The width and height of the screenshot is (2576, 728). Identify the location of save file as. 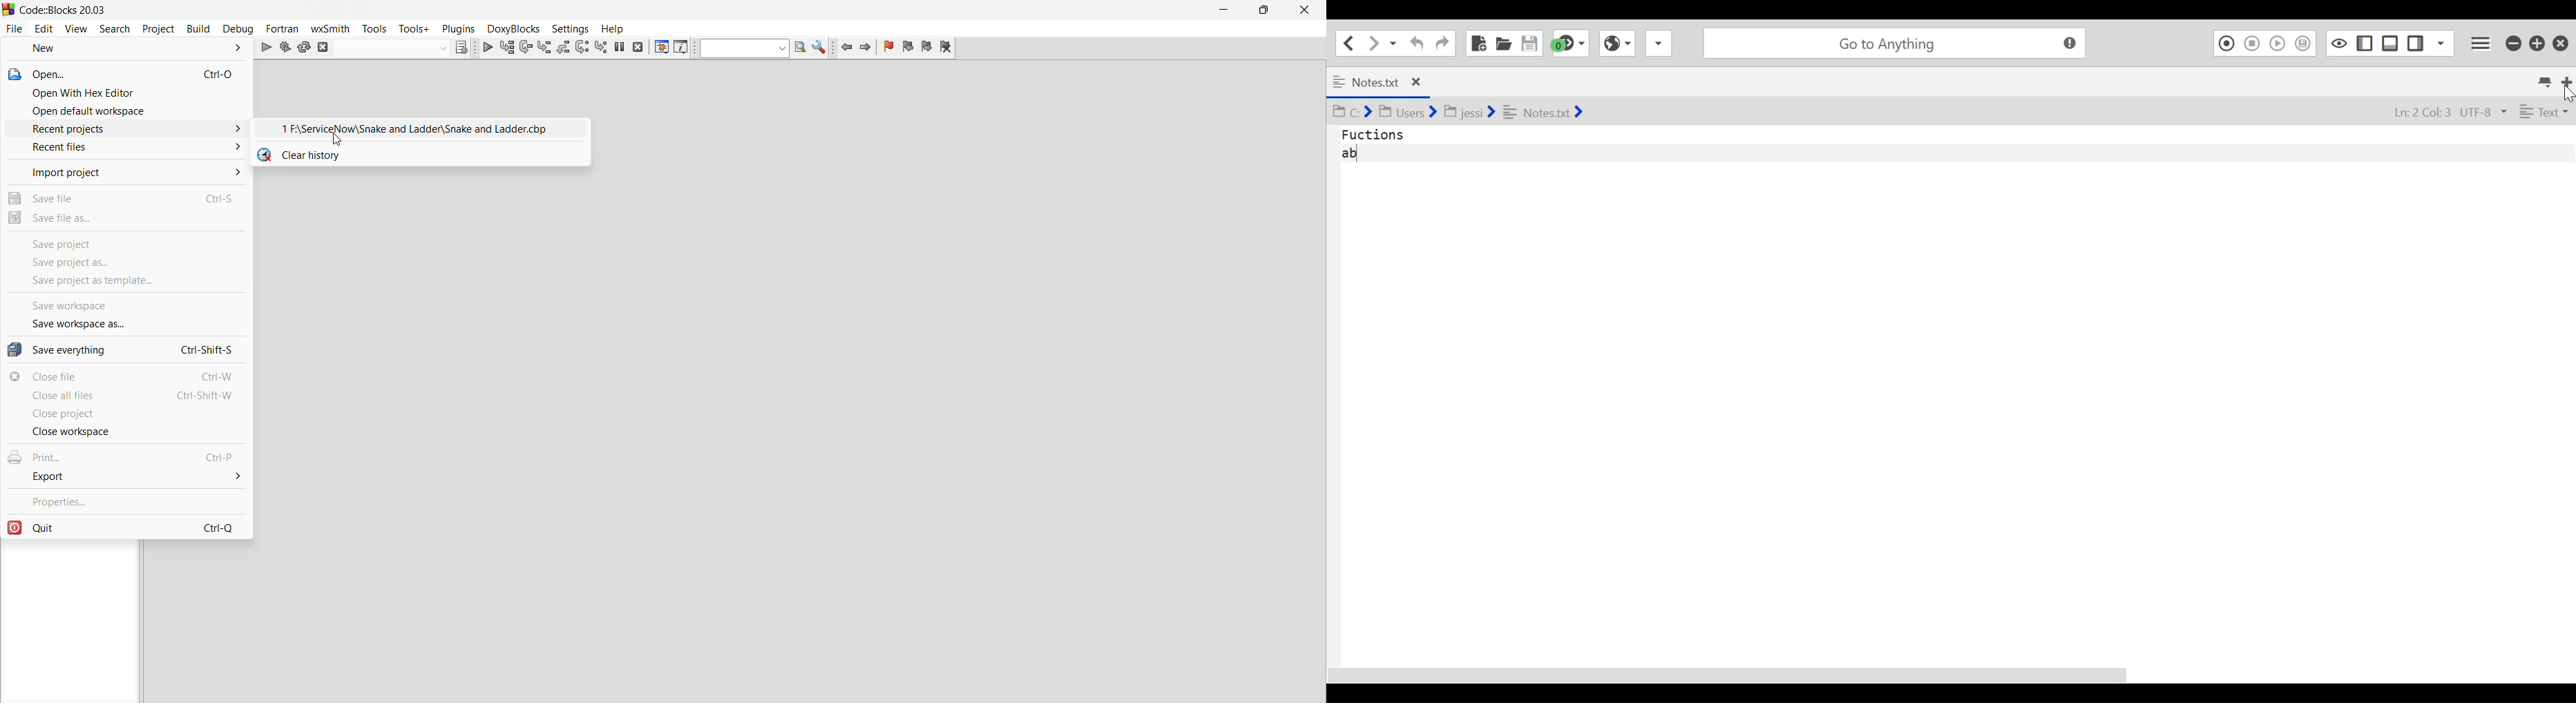
(127, 218).